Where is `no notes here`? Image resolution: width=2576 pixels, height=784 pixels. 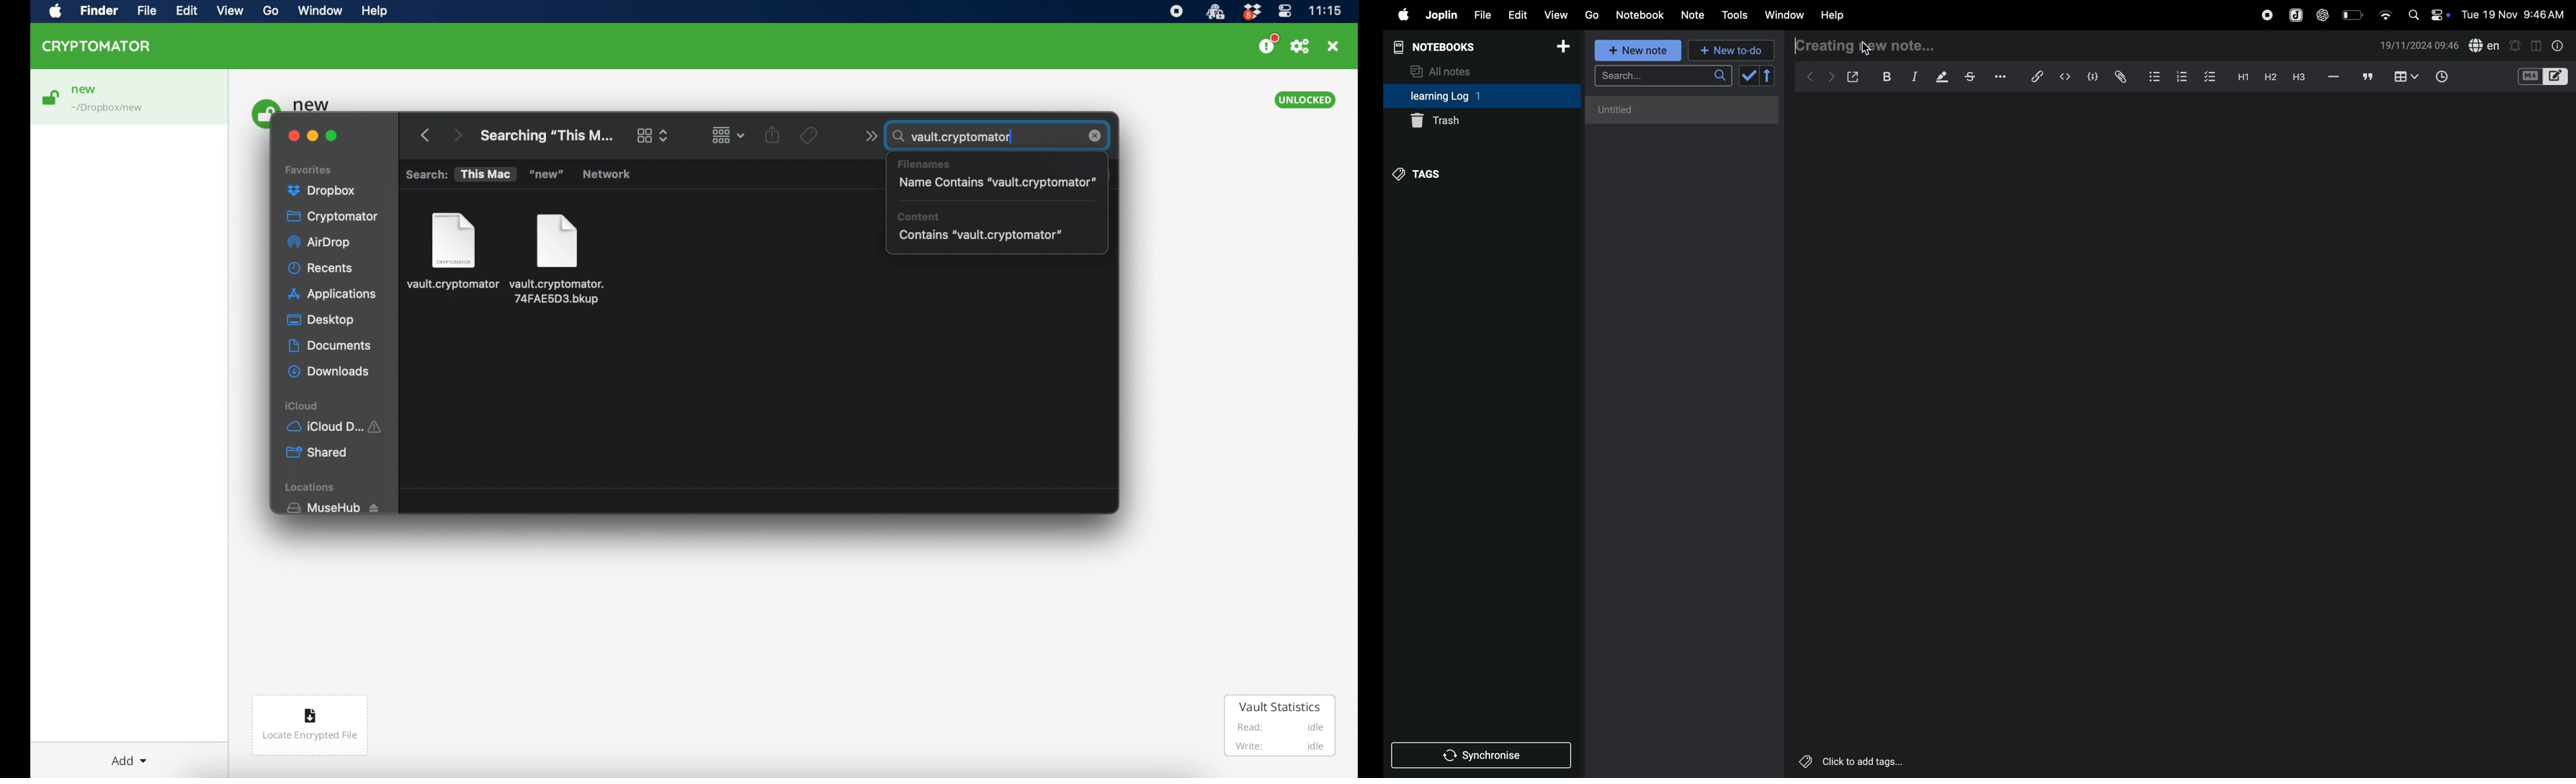
no notes here is located at coordinates (1678, 114).